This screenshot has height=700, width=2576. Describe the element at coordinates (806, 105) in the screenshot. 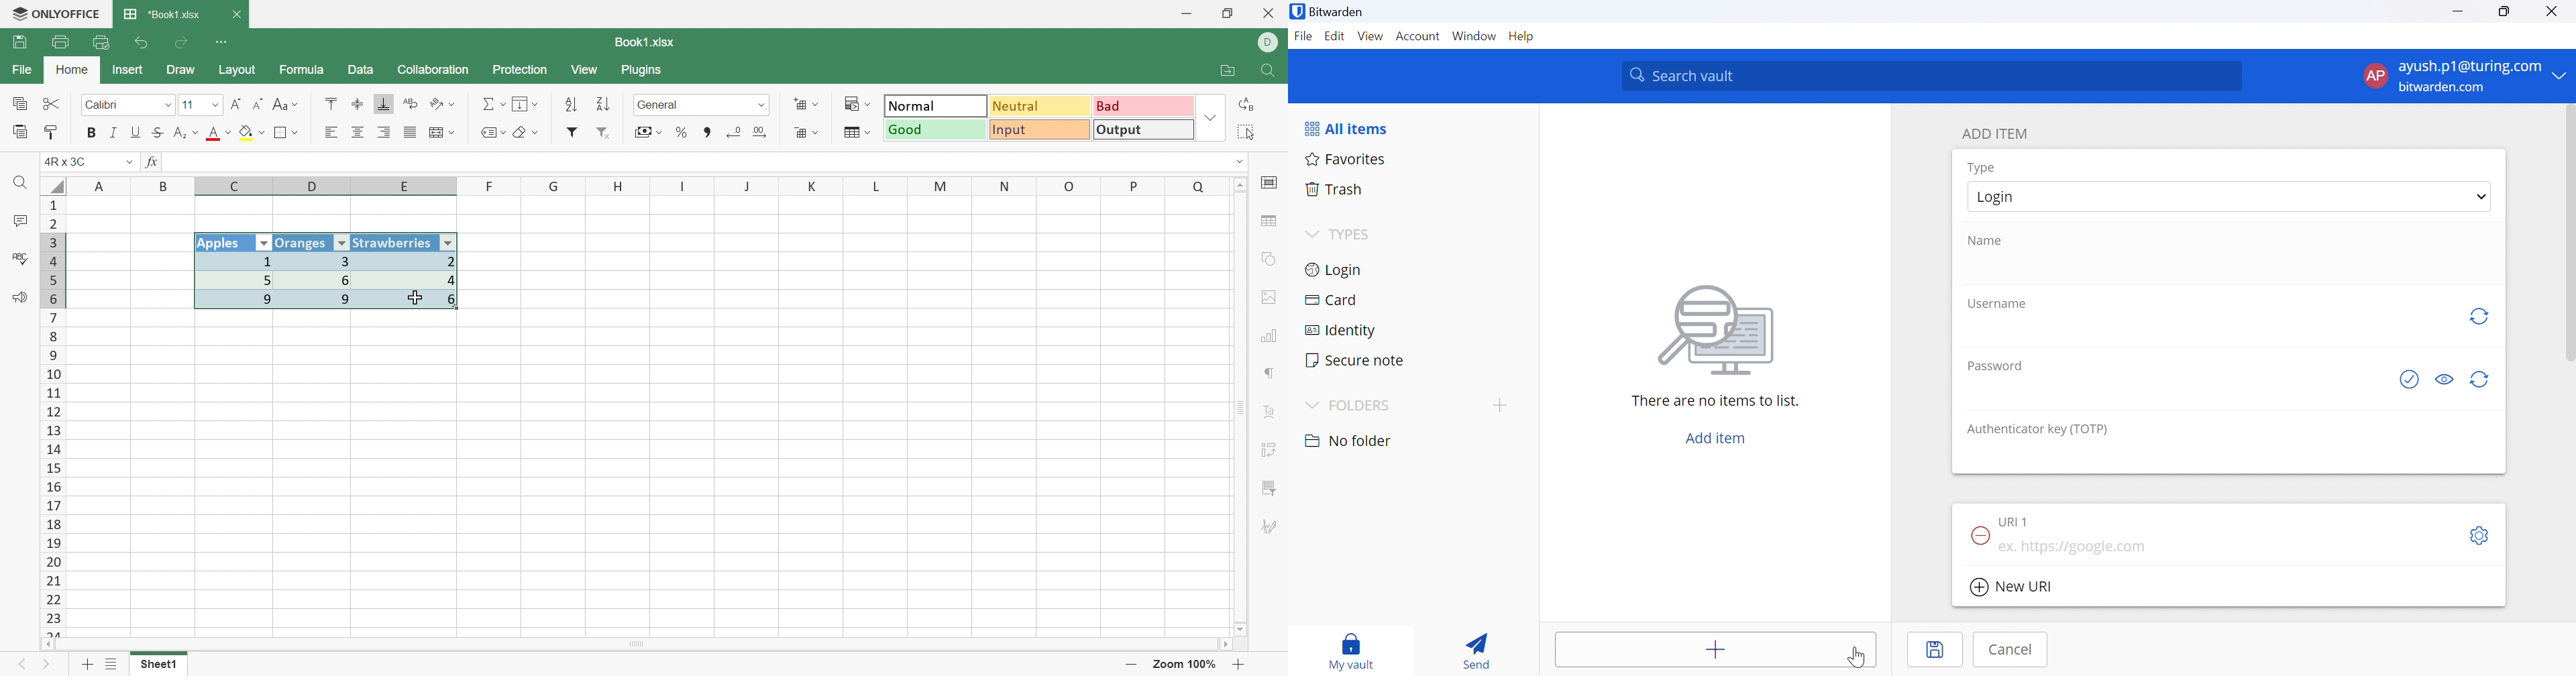

I see `Insert cells` at that location.